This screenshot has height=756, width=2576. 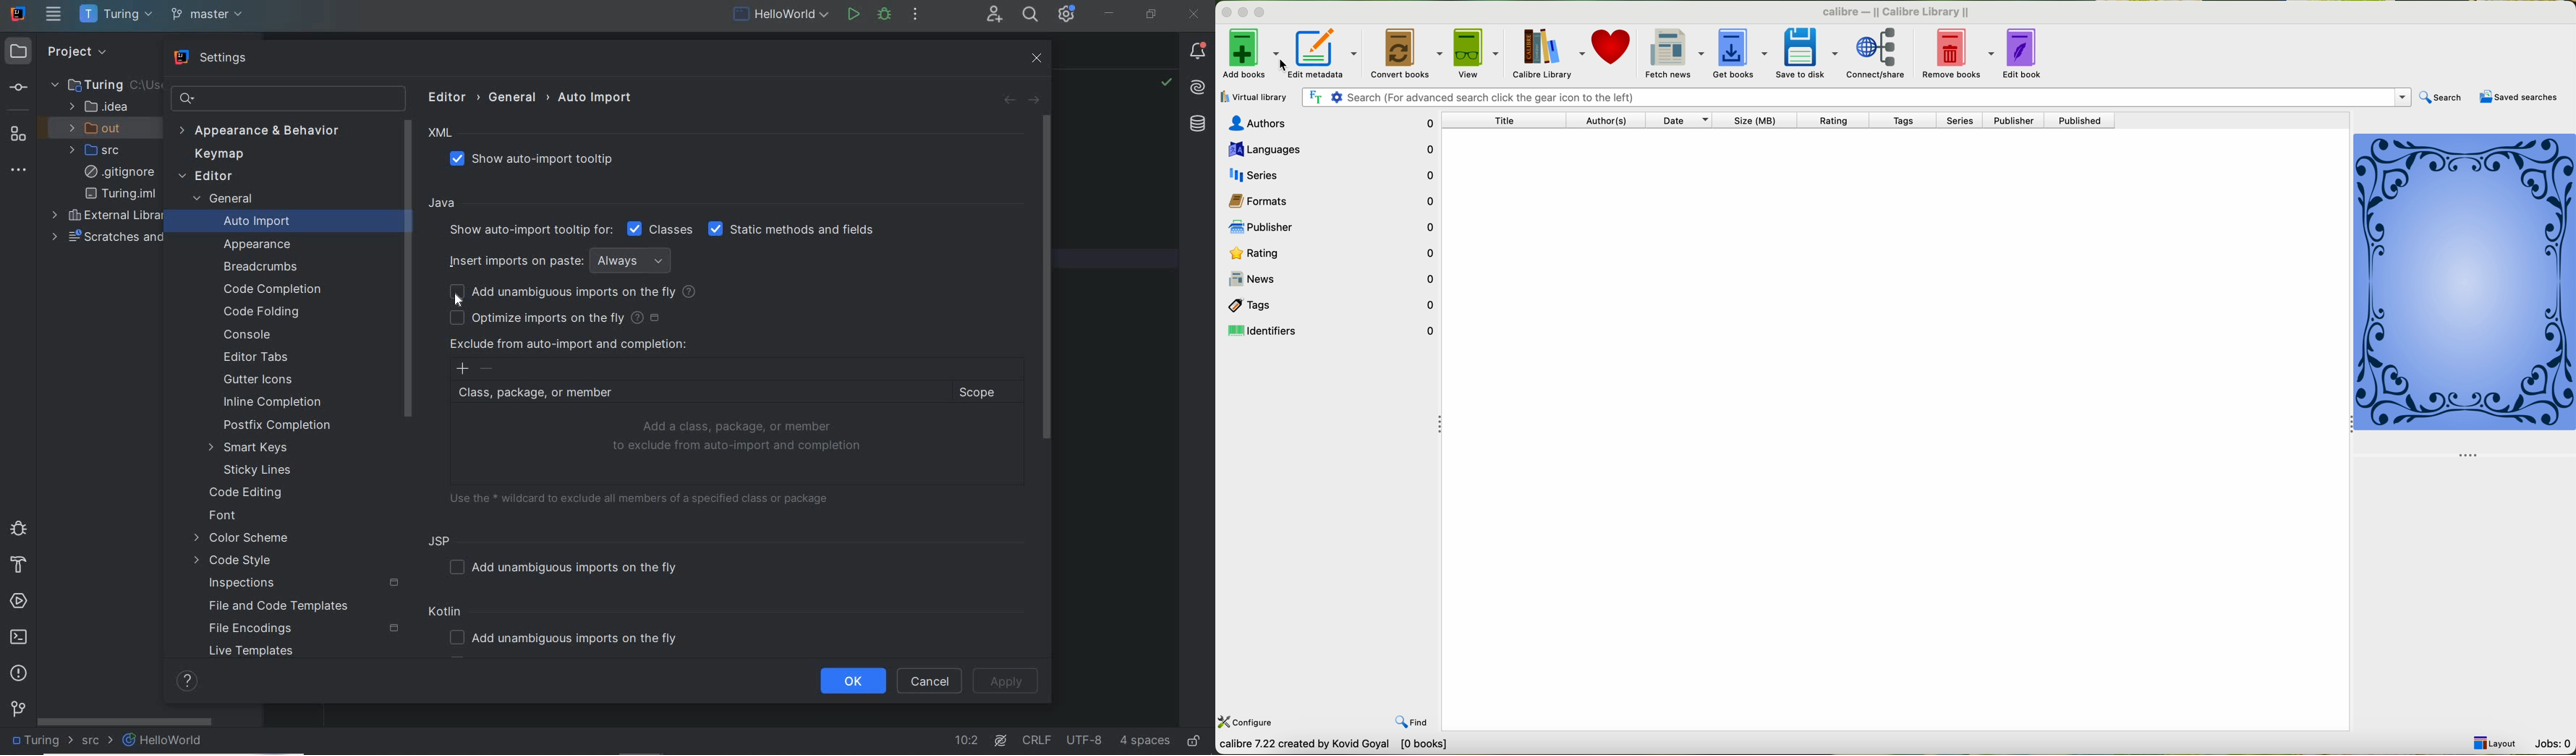 I want to click on get books, so click(x=1741, y=54).